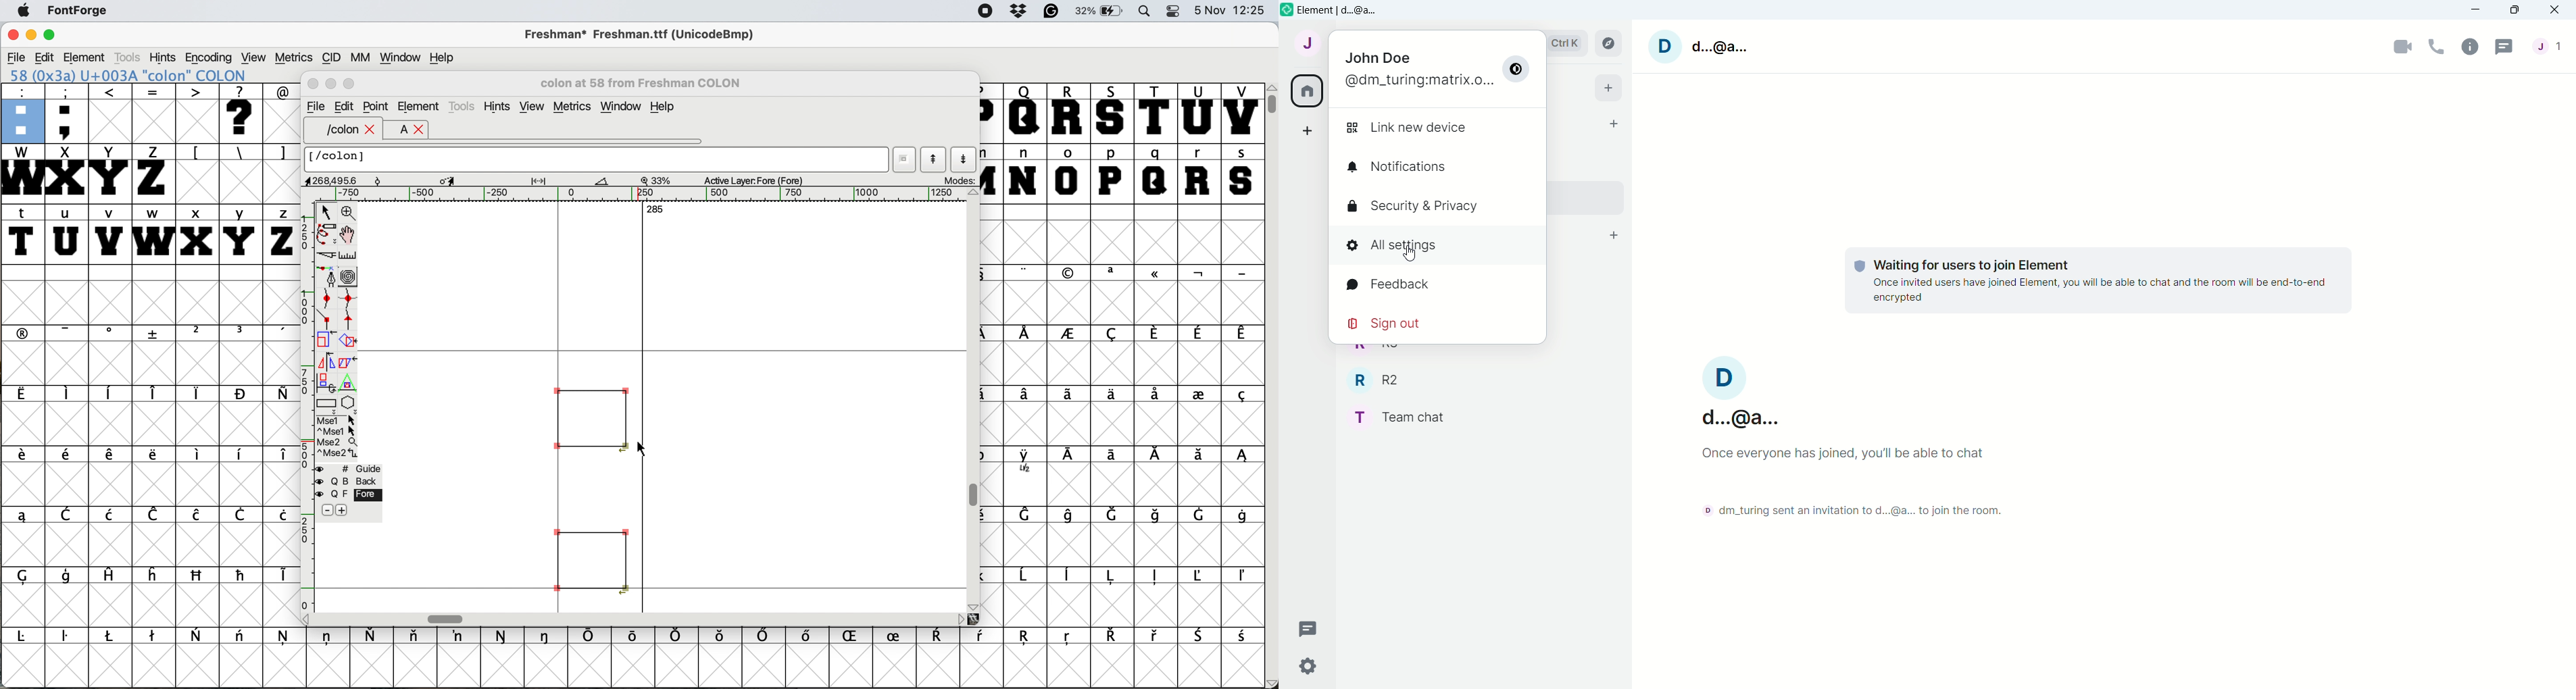  Describe the element at coordinates (198, 393) in the screenshot. I see `symbol` at that location.